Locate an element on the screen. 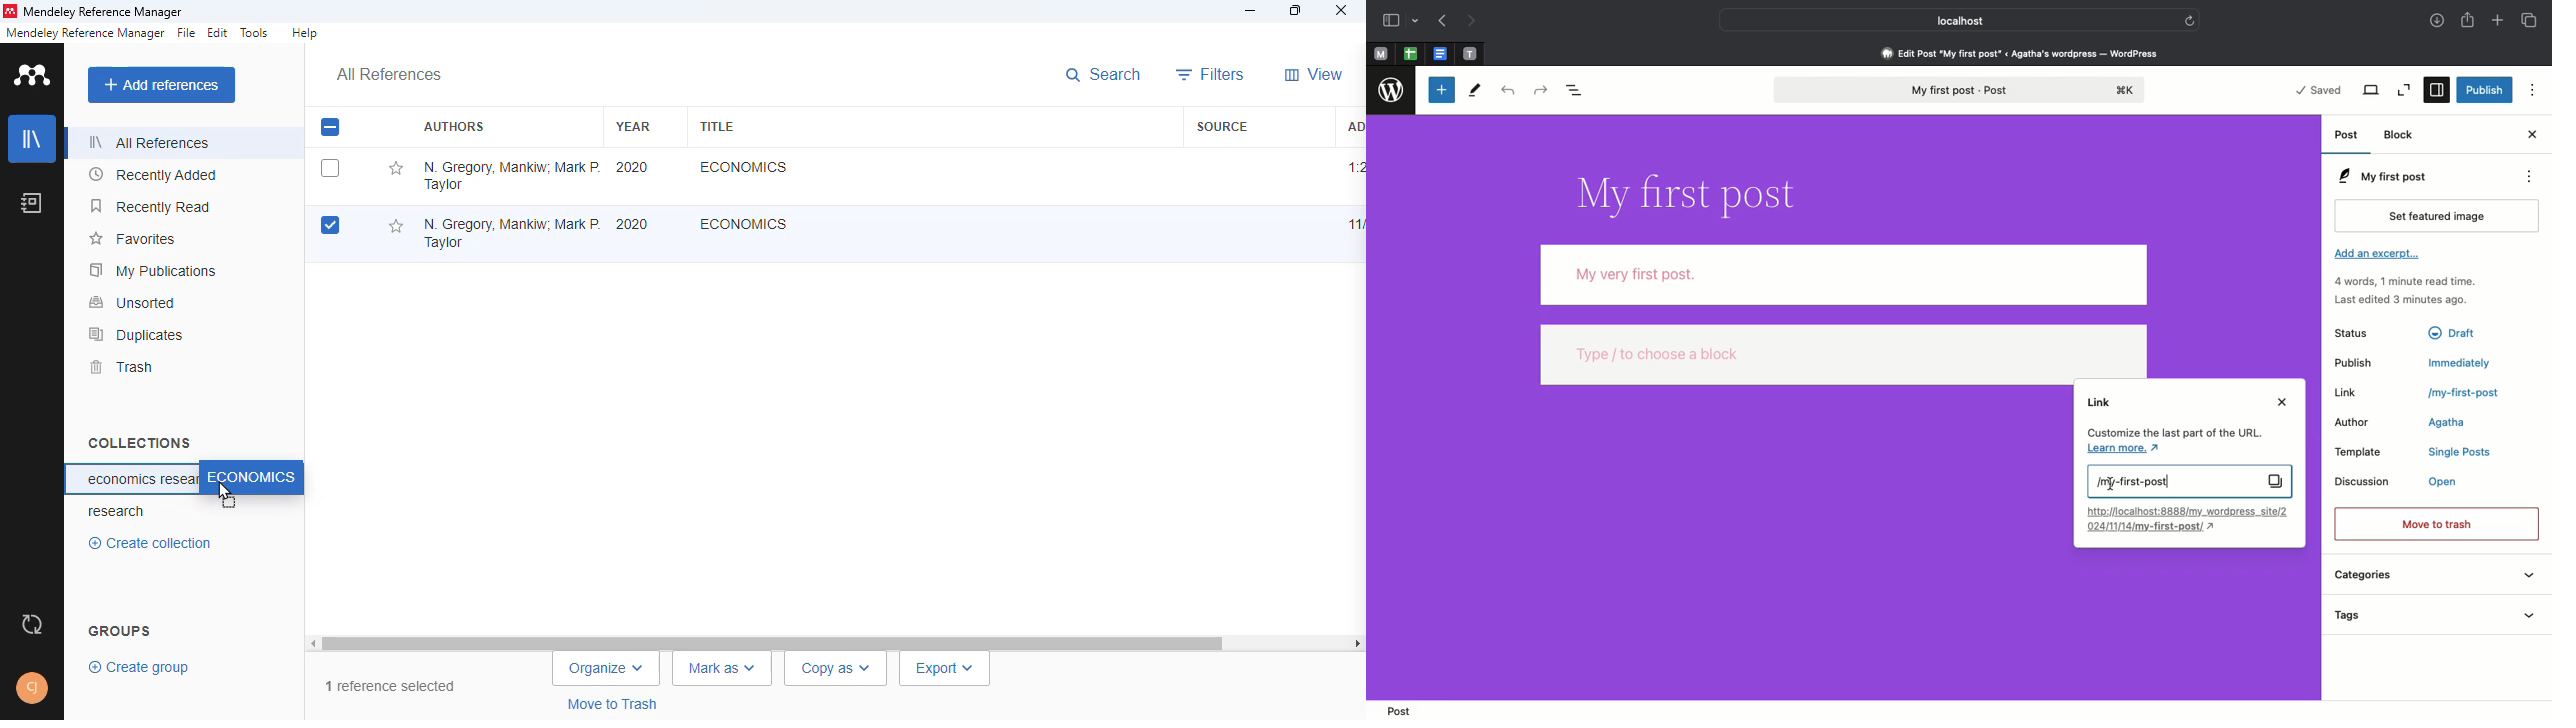 The image size is (2576, 728). Body is located at coordinates (1845, 274).